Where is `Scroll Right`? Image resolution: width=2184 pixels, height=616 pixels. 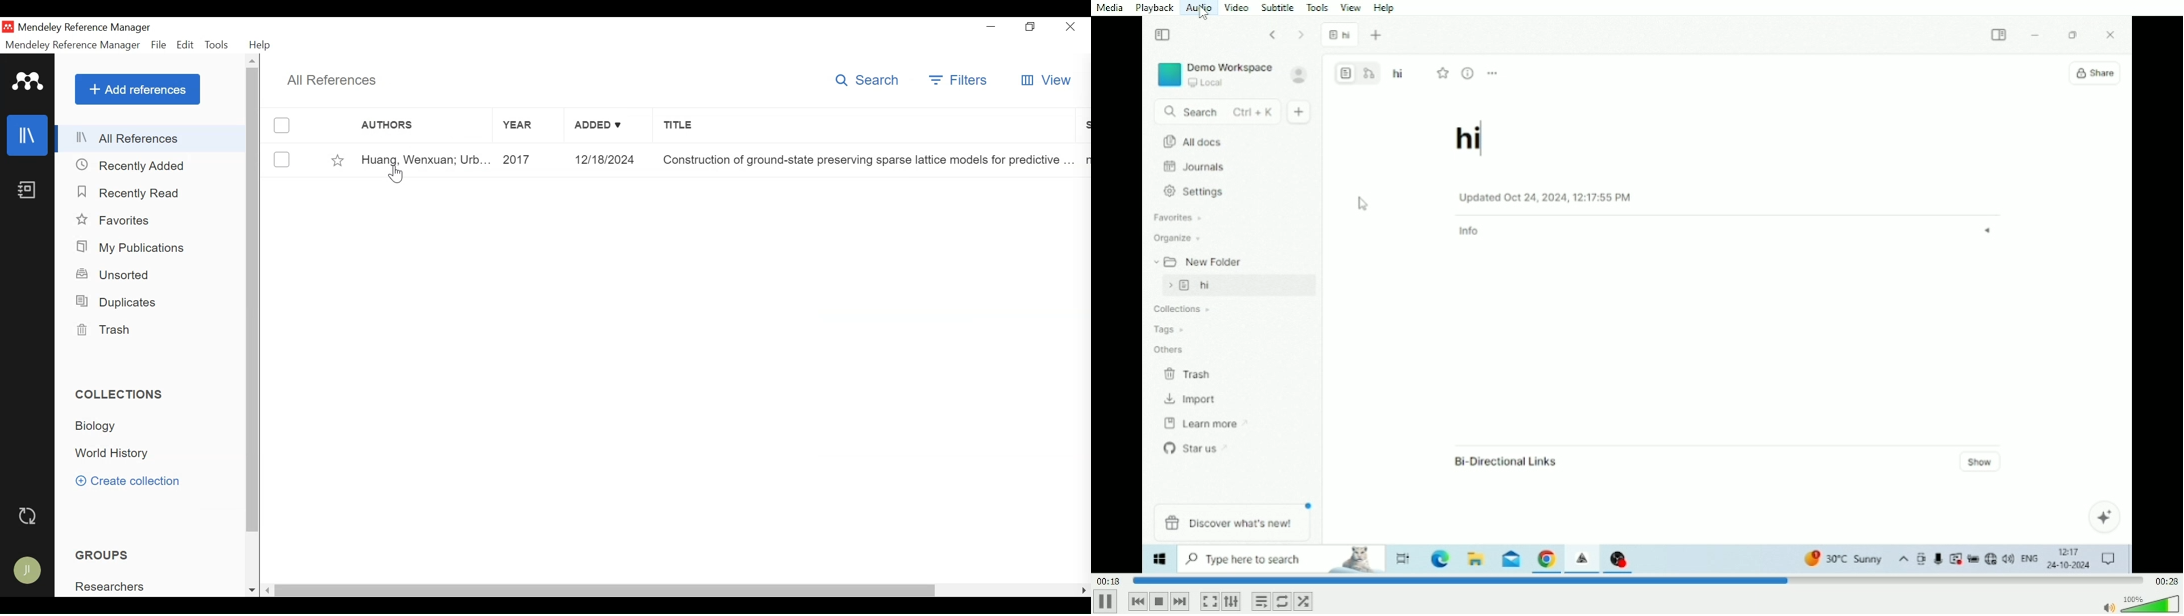 Scroll Right is located at coordinates (1081, 591).